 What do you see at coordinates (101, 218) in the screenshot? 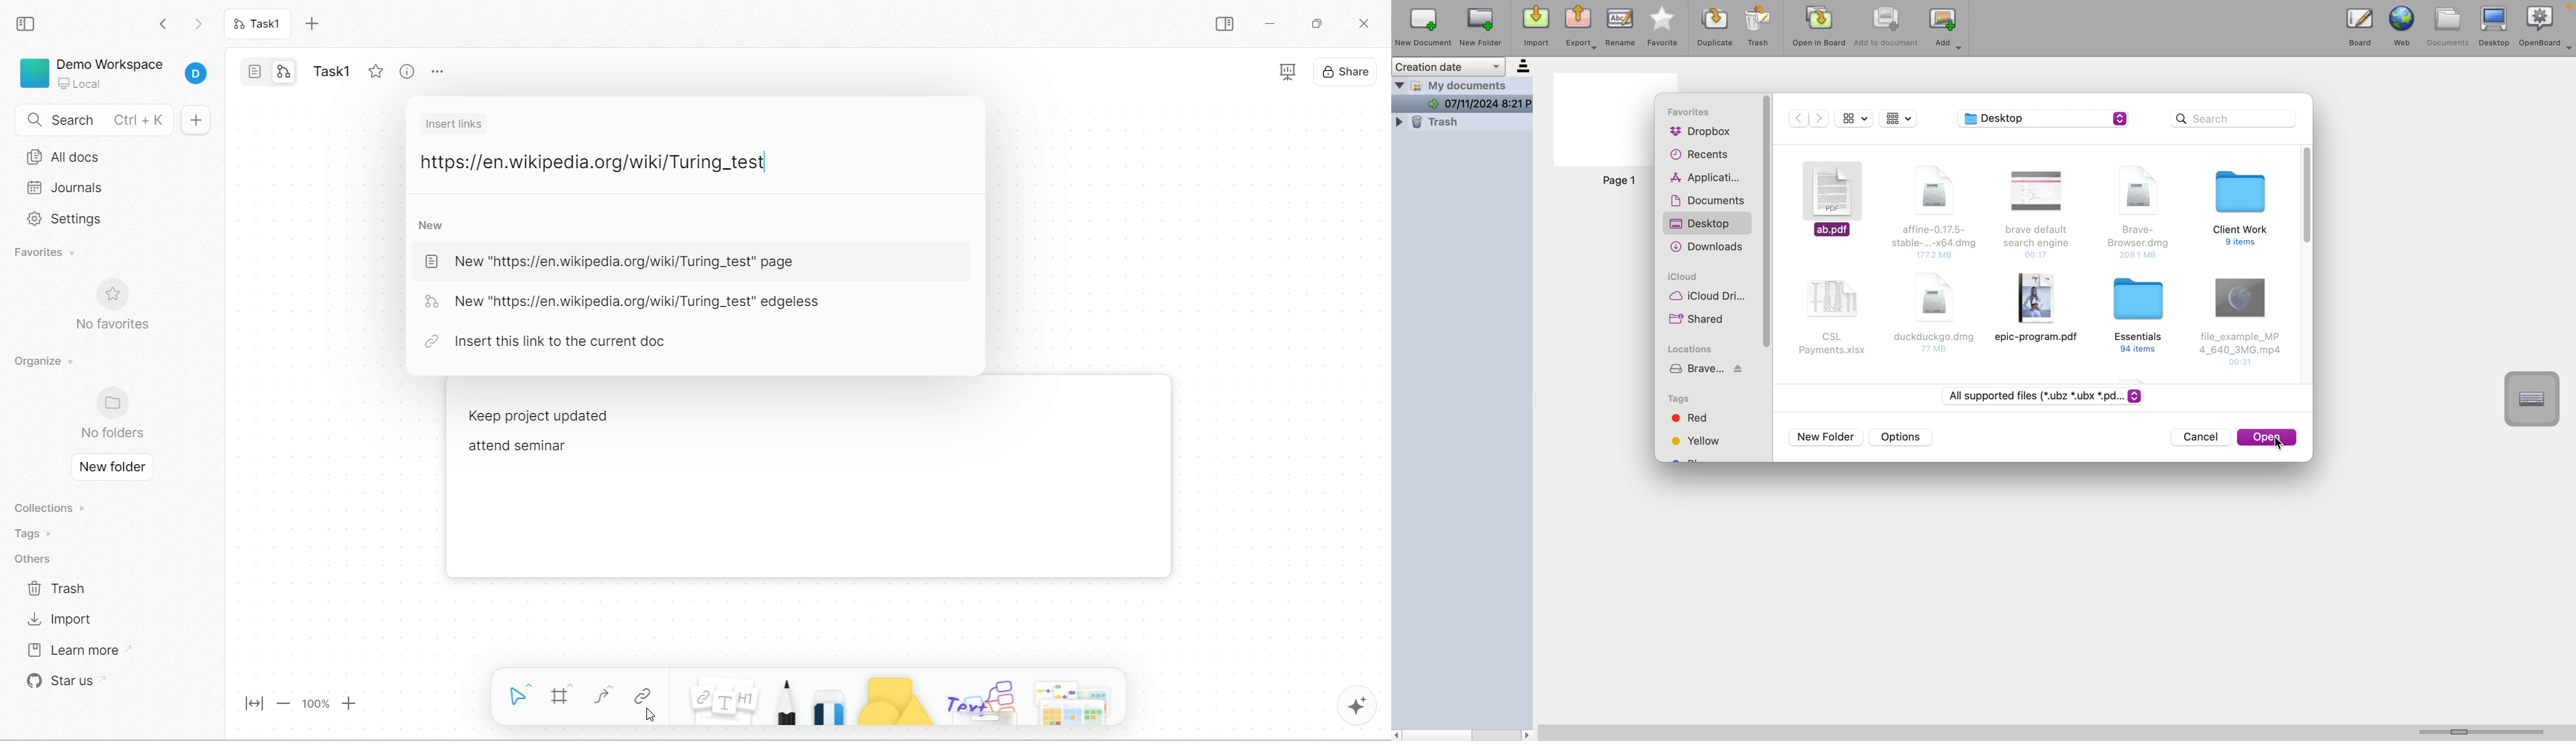
I see `settings` at bounding box center [101, 218].